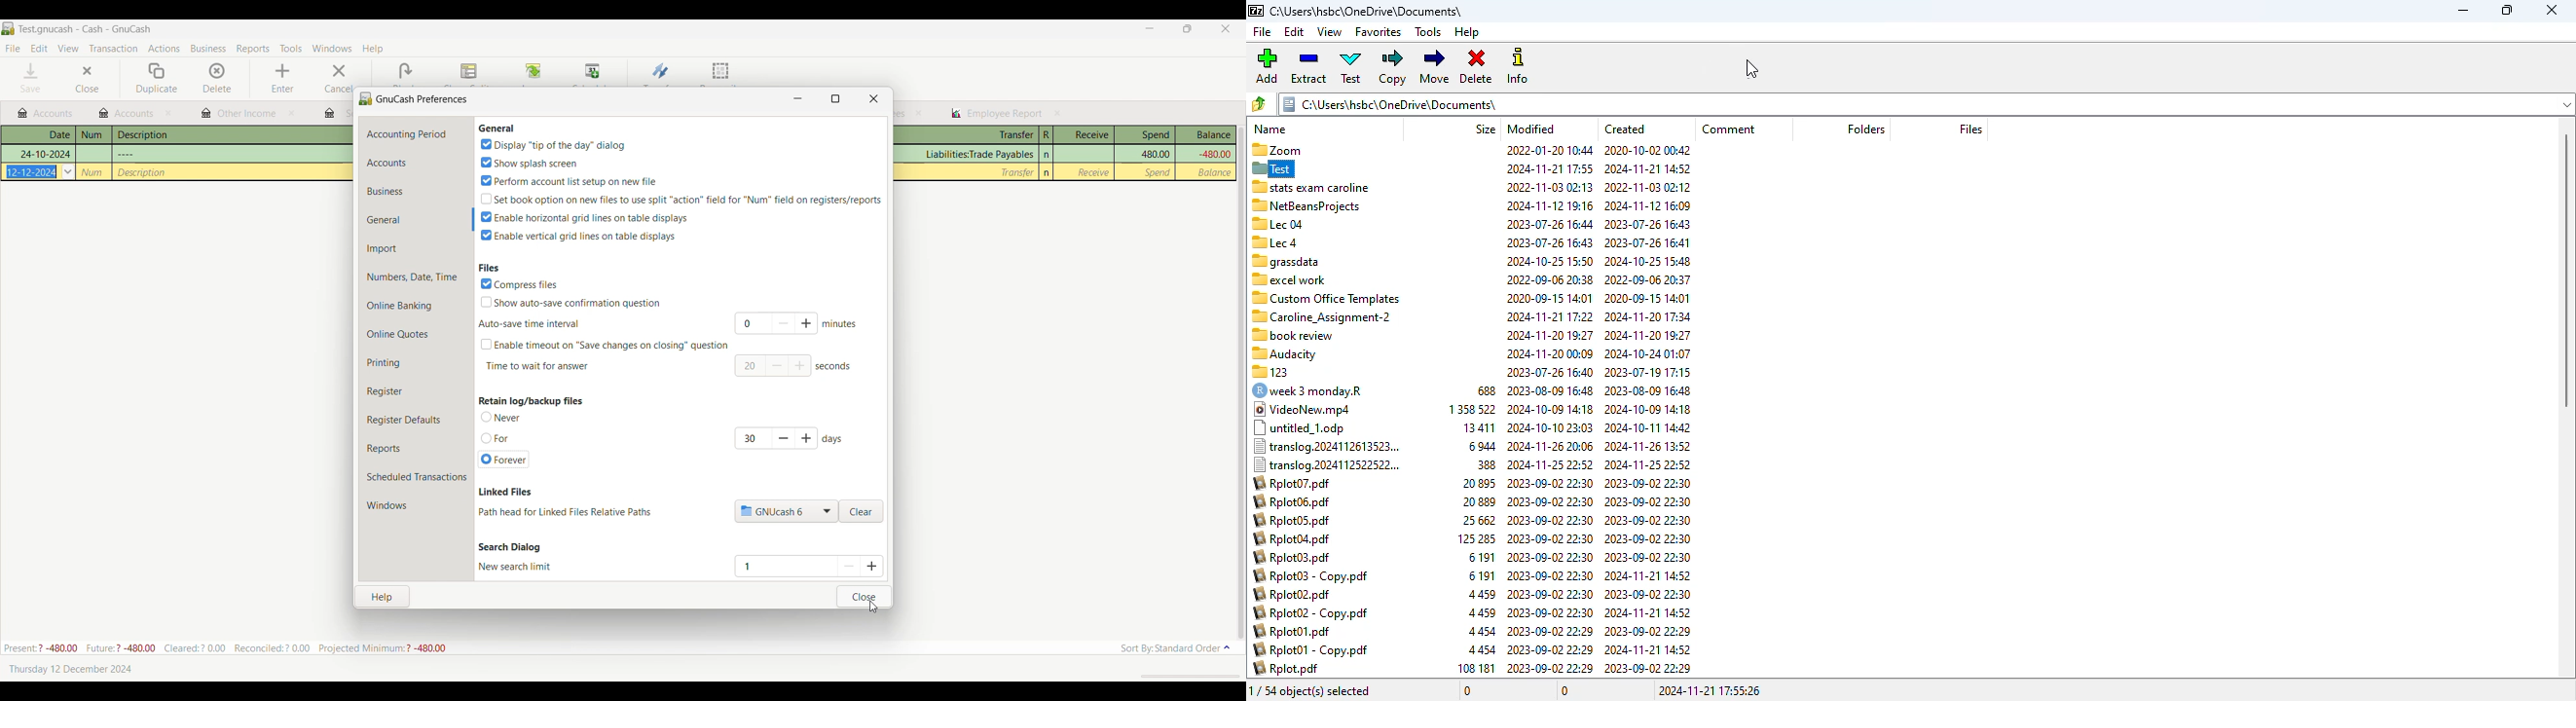 The width and height of the screenshot is (2576, 728). Describe the element at coordinates (1551, 649) in the screenshot. I see `2023-09-02 22:29` at that location.